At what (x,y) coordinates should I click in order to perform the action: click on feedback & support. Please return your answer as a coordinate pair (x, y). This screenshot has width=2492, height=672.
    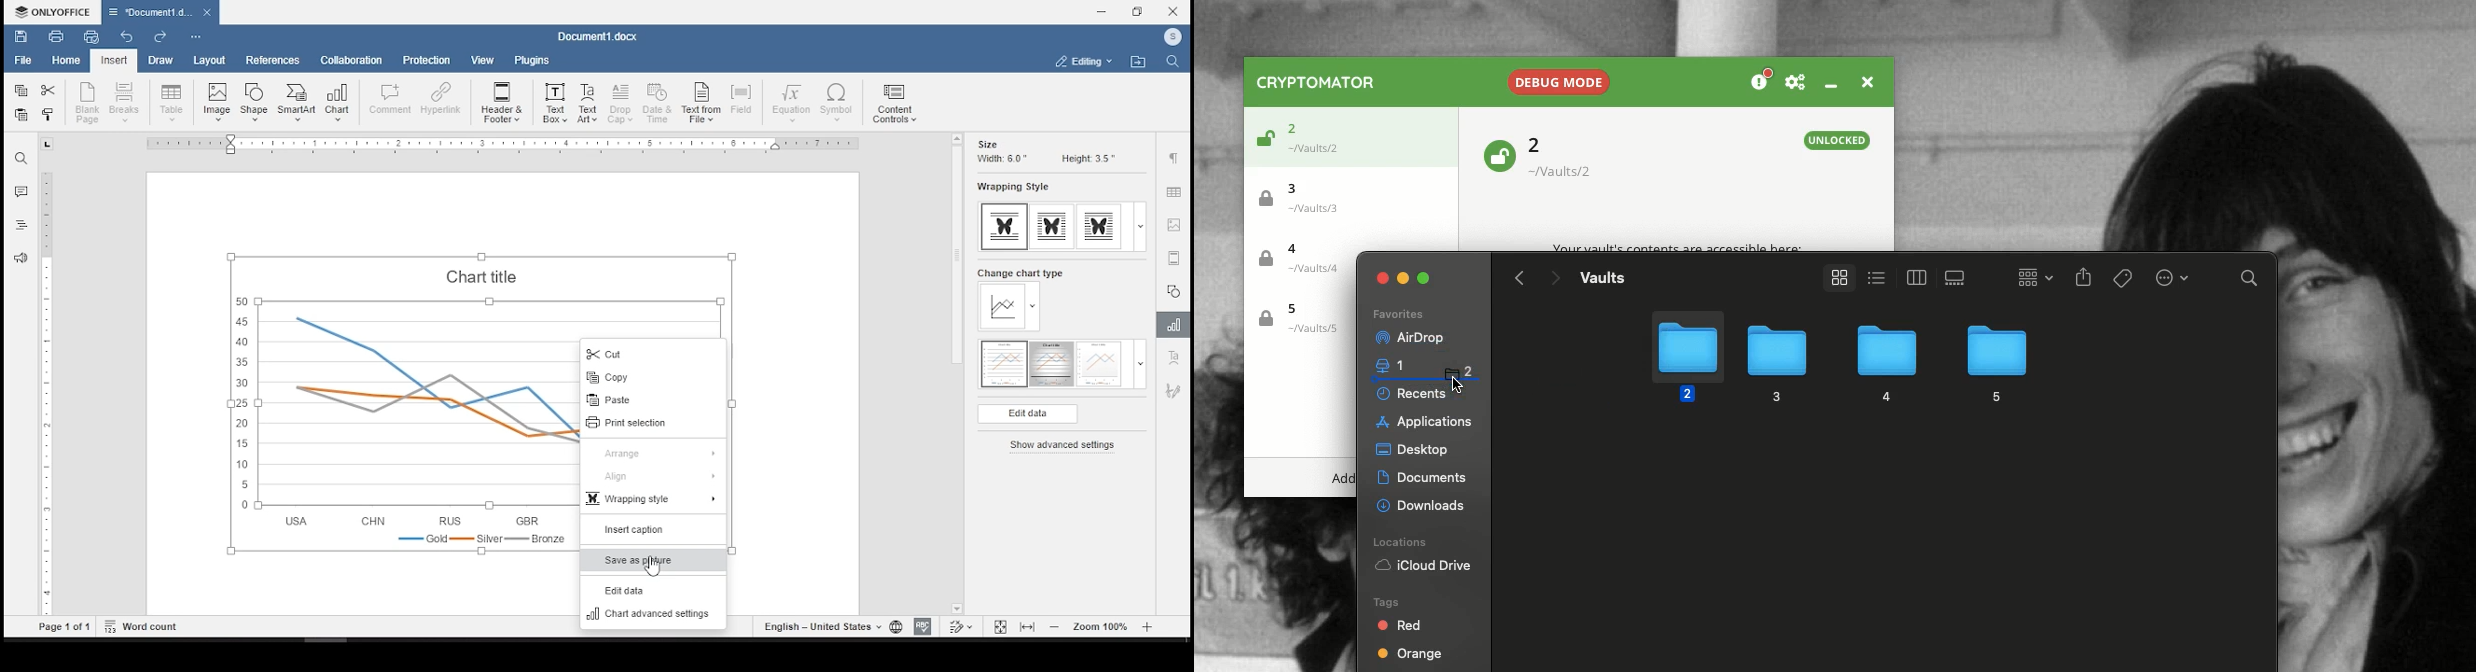
    Looking at the image, I should click on (21, 258).